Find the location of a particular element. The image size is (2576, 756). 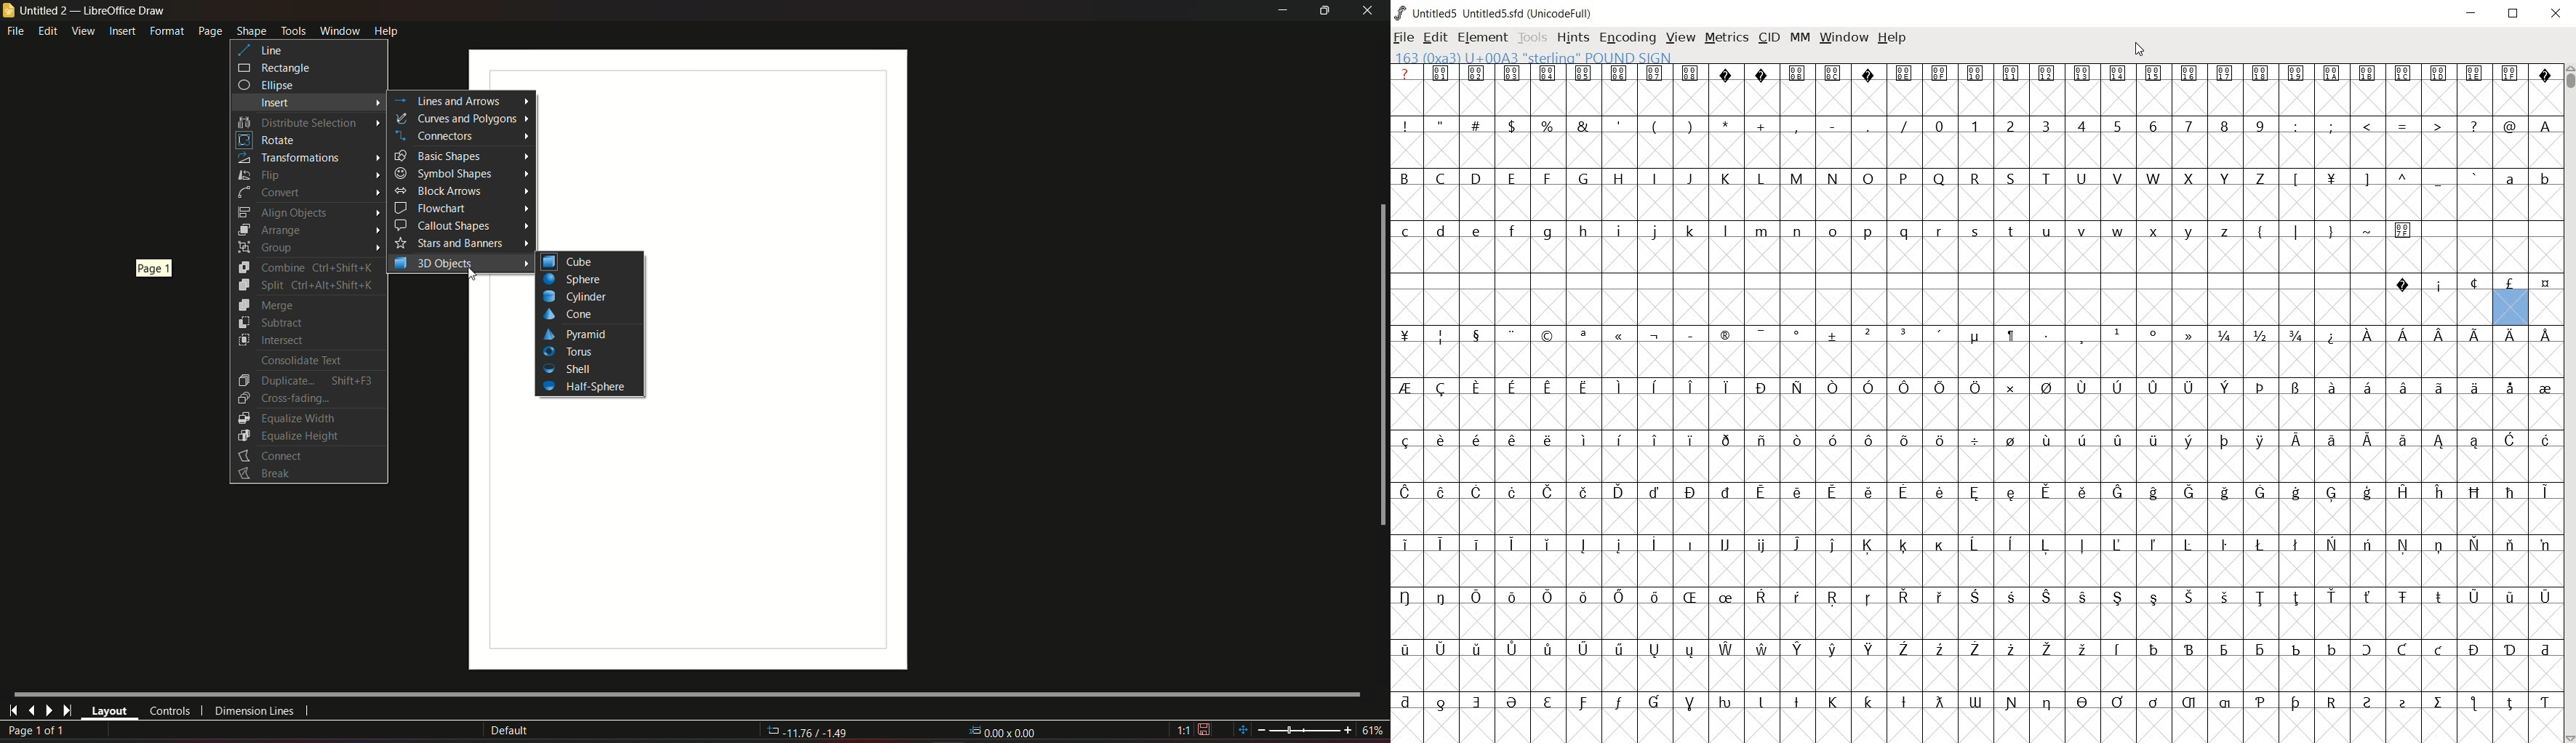

P is located at coordinates (1902, 180).